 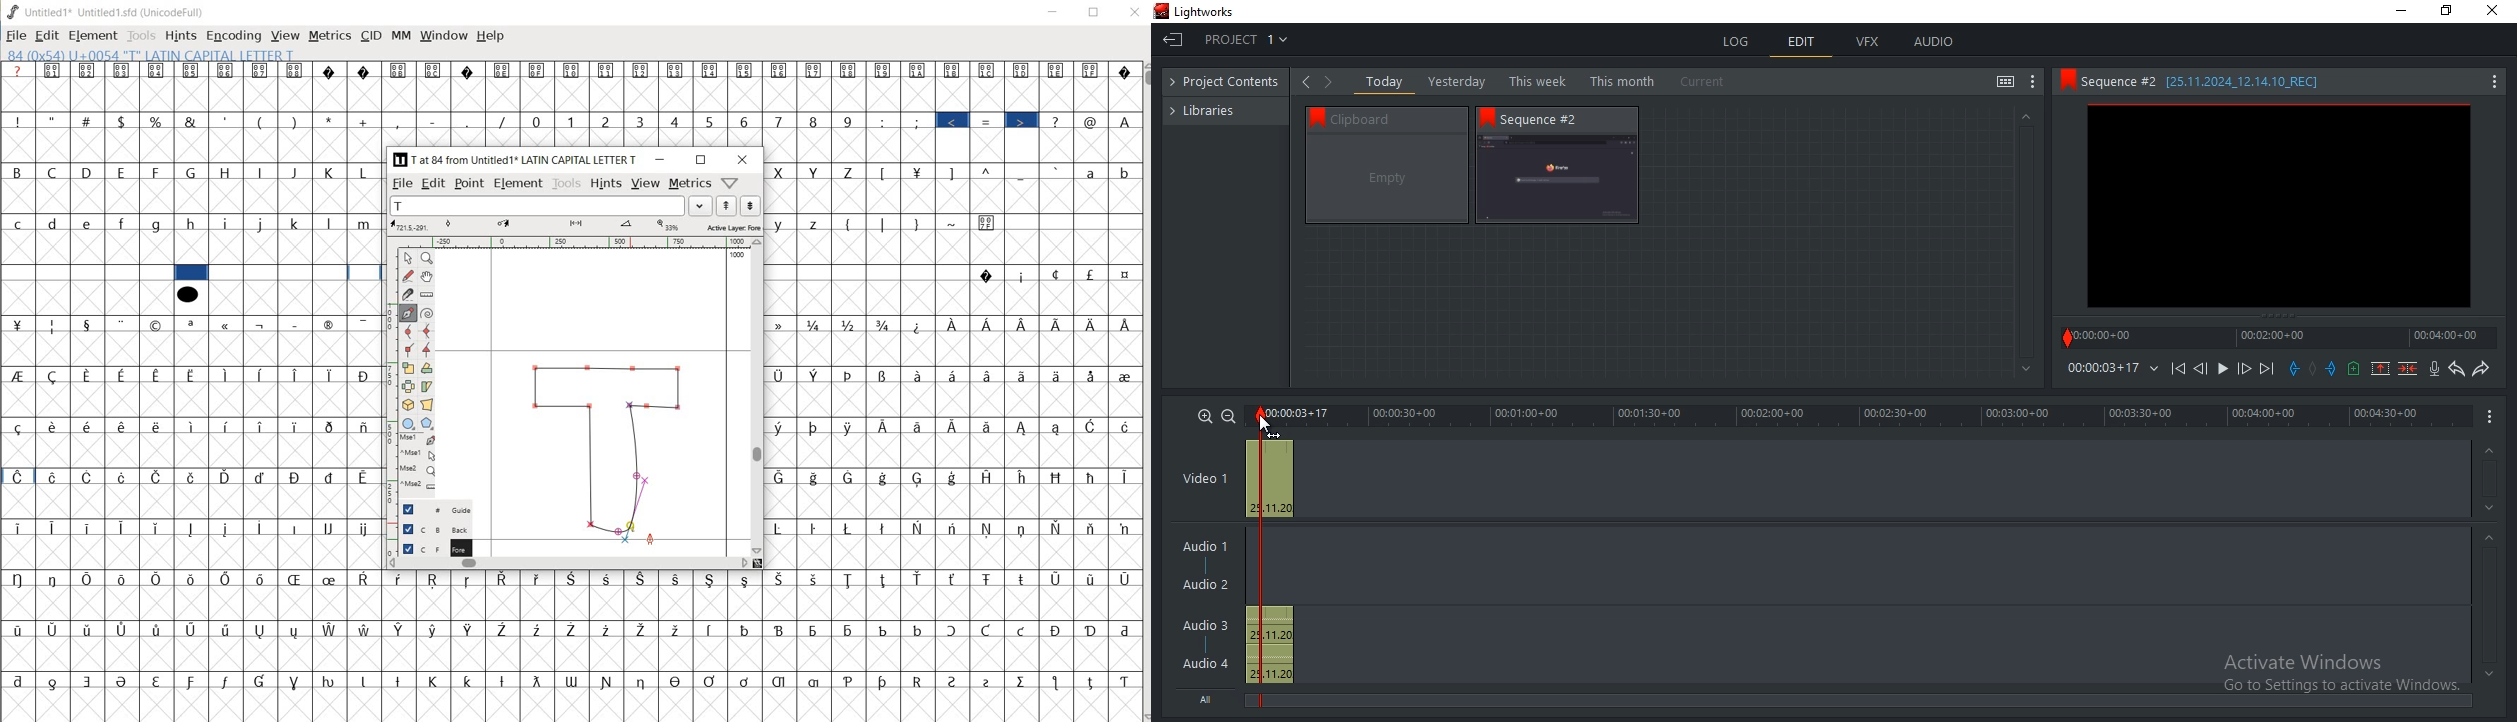 What do you see at coordinates (434, 629) in the screenshot?
I see `Symbol` at bounding box center [434, 629].